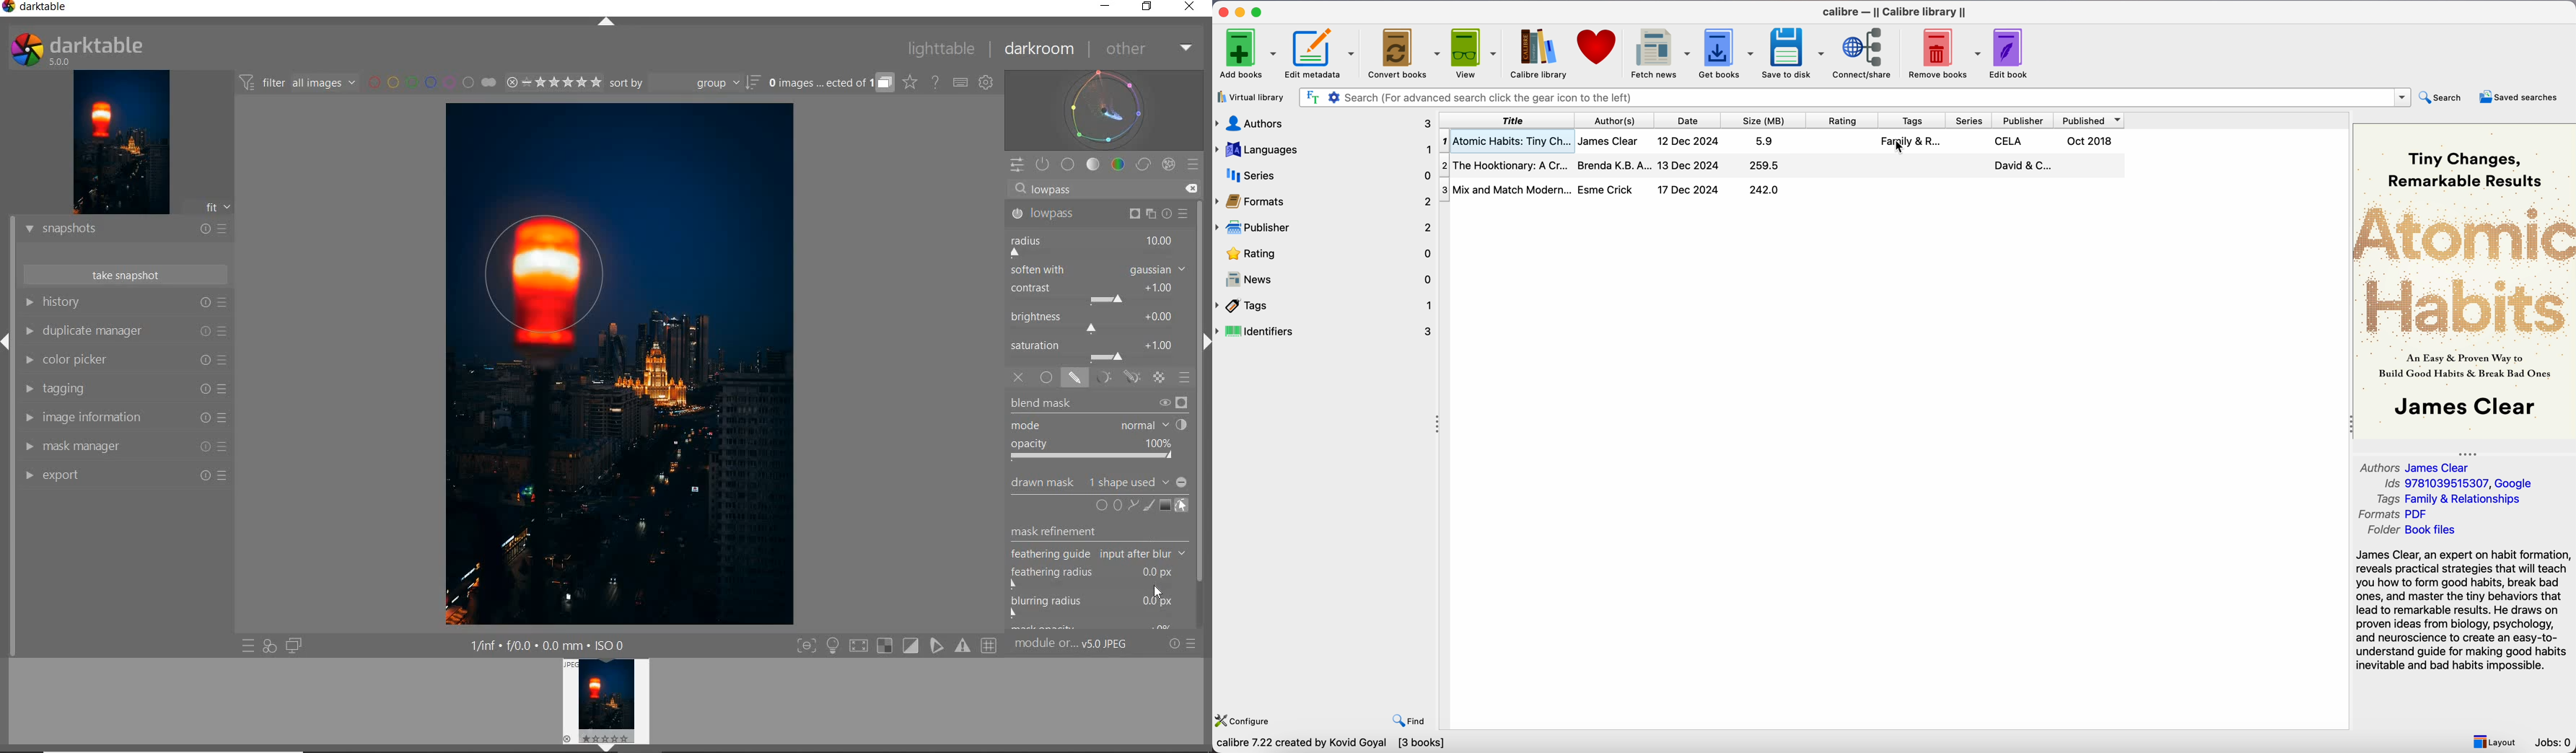 The image size is (2576, 756). Describe the element at coordinates (1164, 506) in the screenshot. I see `ADD GRADIENT` at that location.